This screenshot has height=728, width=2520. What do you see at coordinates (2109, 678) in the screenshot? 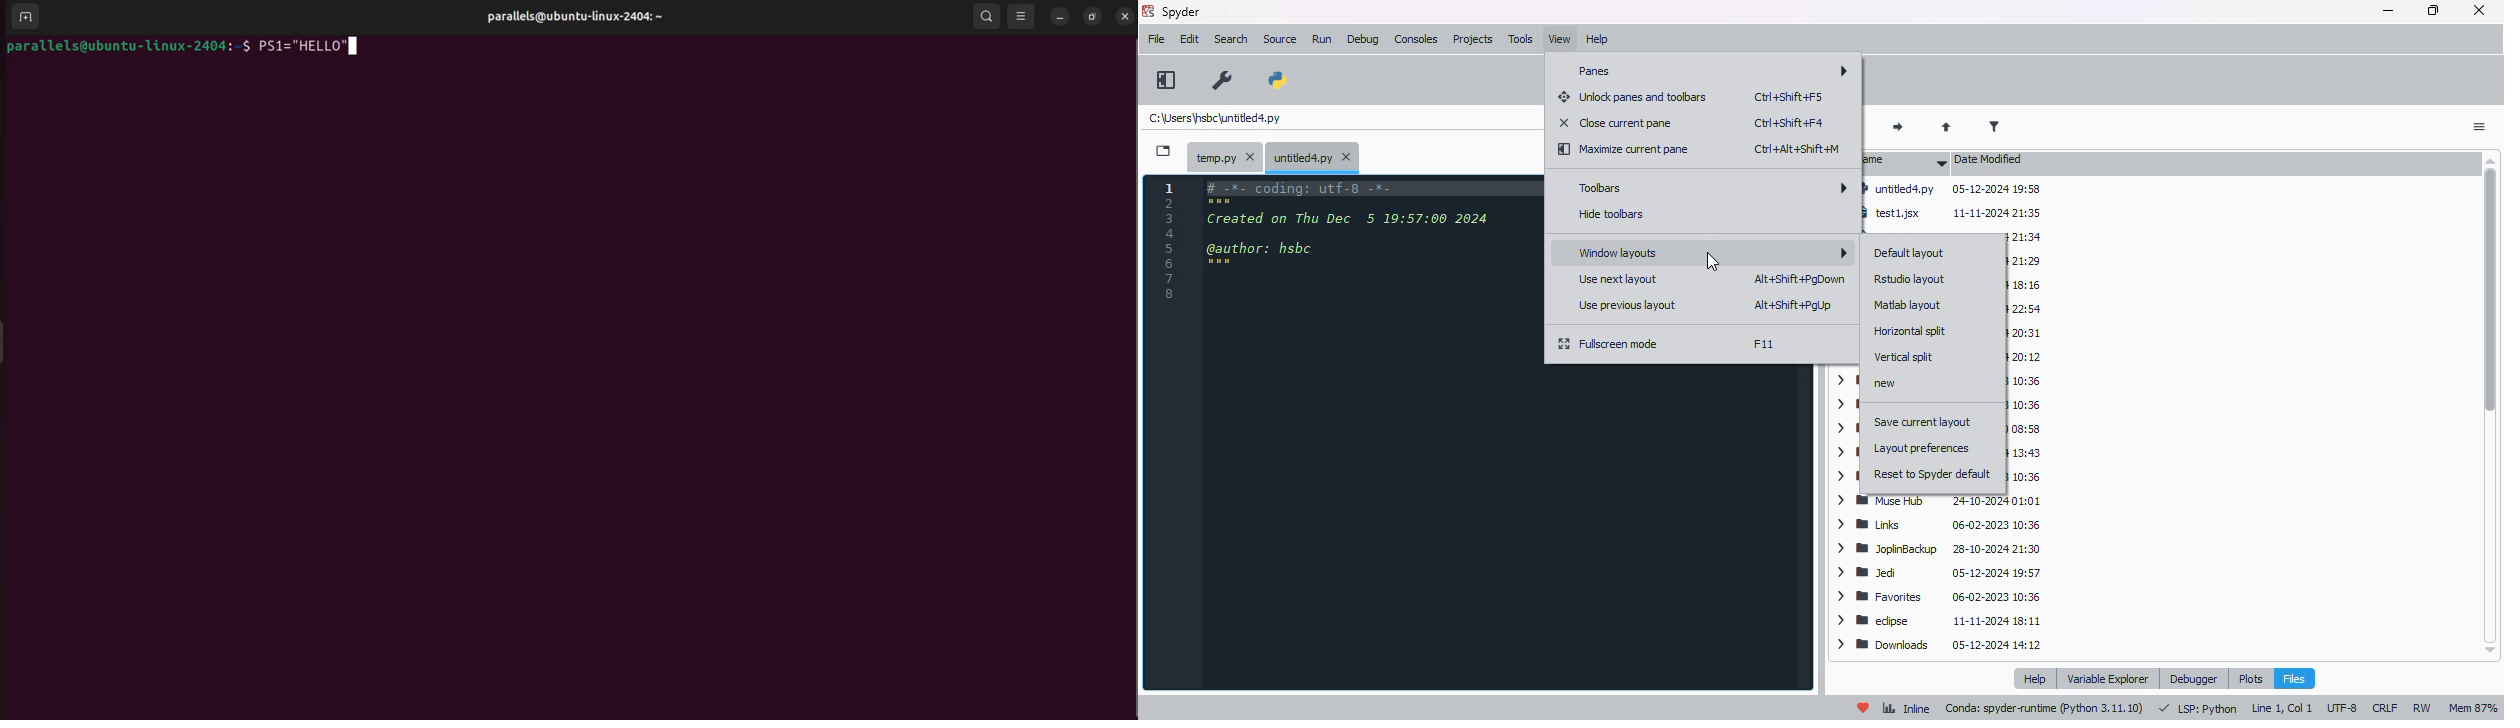
I see `variable explorer` at bounding box center [2109, 678].